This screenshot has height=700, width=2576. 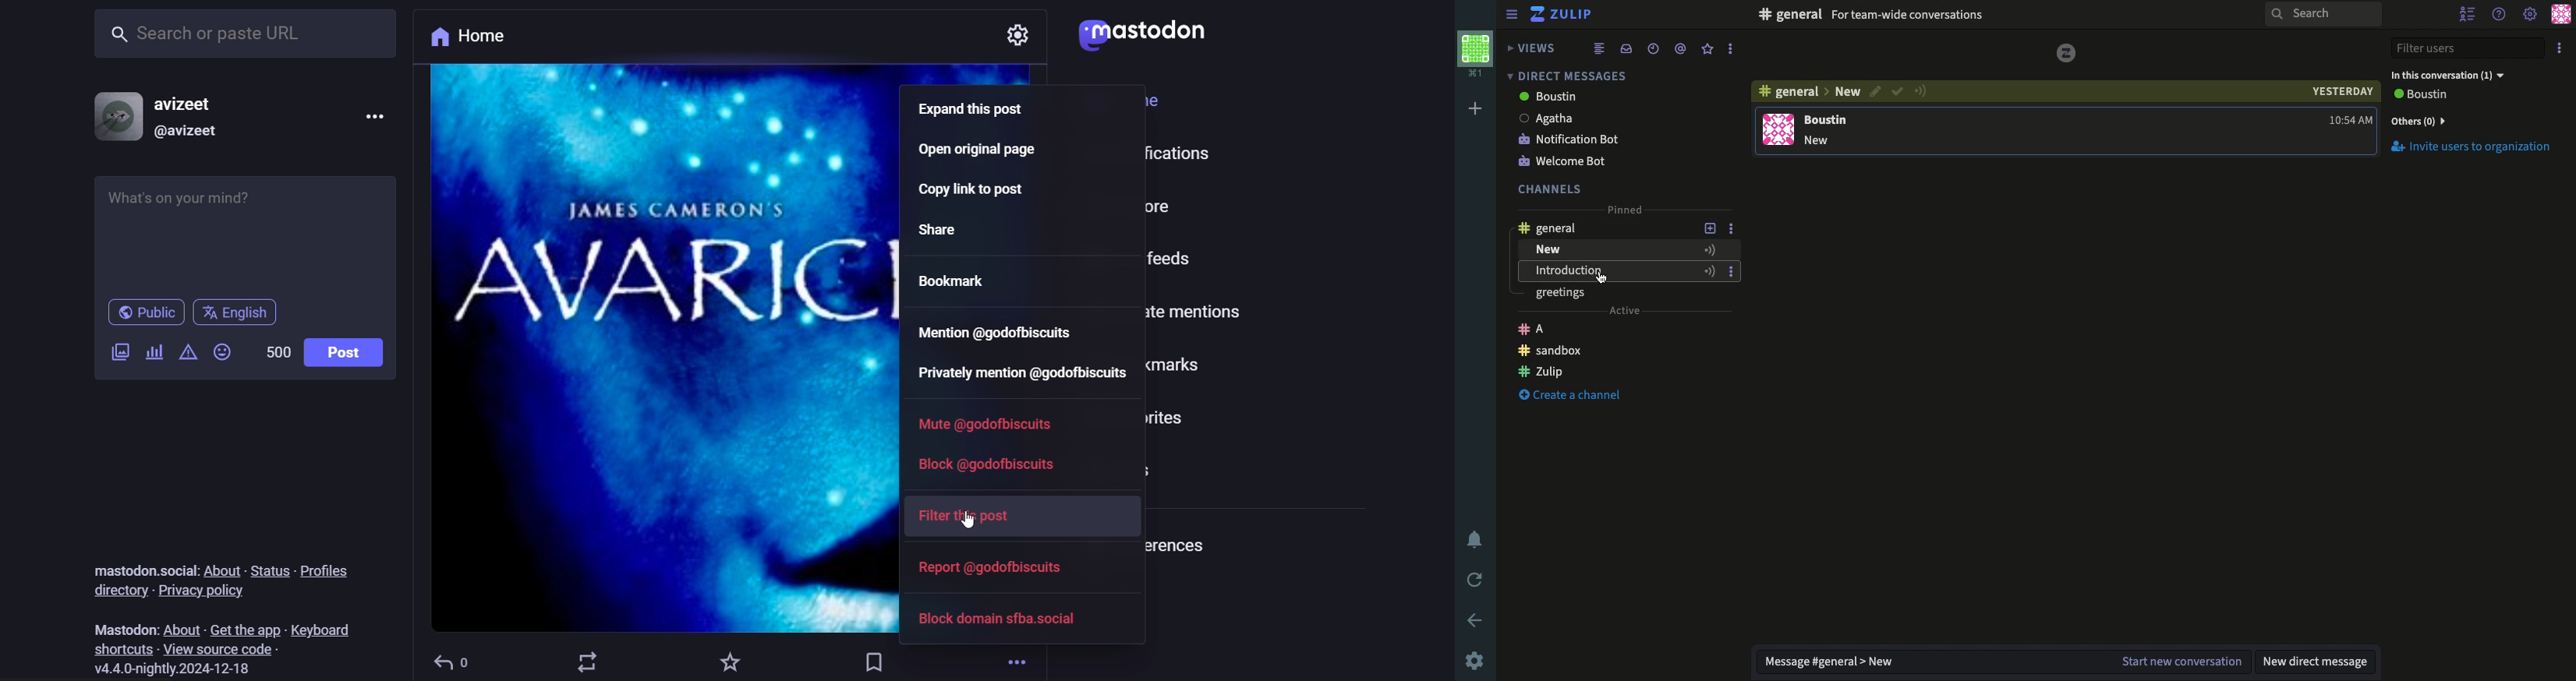 What do you see at coordinates (1791, 13) in the screenshot?
I see `#general` at bounding box center [1791, 13].